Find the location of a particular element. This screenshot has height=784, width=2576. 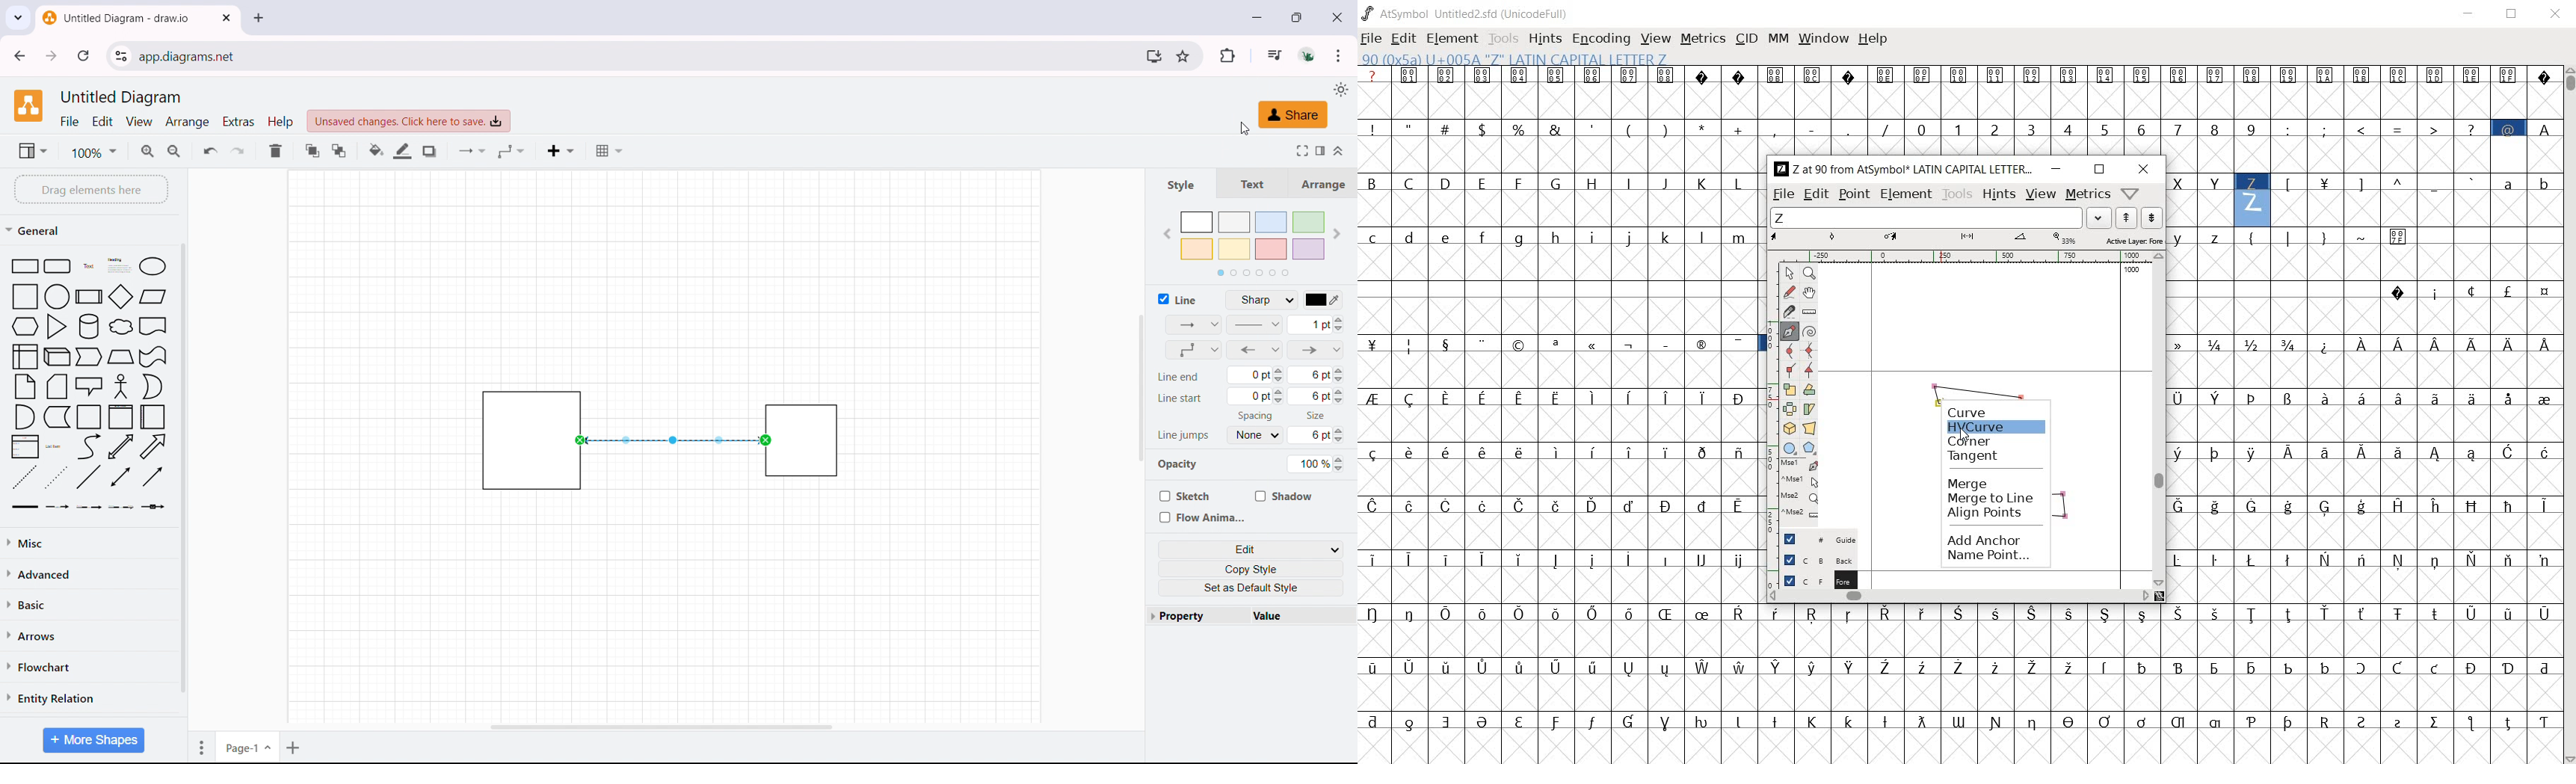

copy style is located at coordinates (1253, 568).